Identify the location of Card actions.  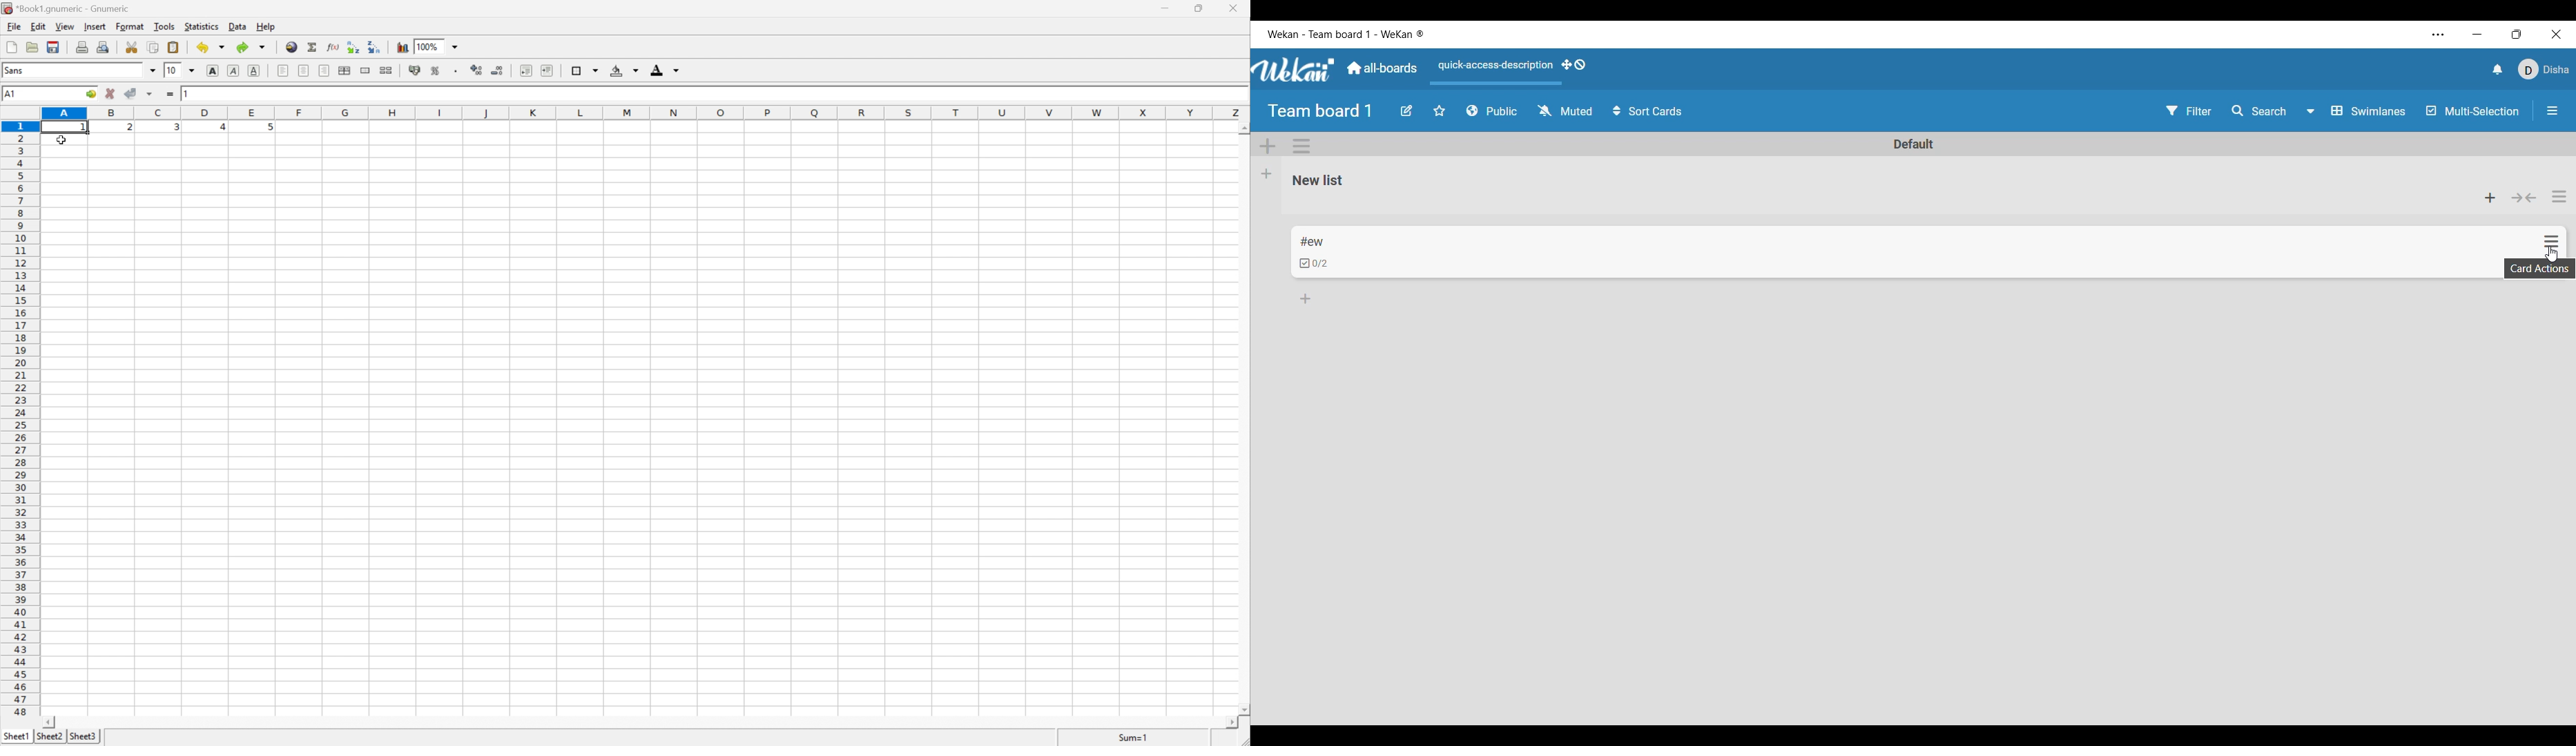
(2551, 242).